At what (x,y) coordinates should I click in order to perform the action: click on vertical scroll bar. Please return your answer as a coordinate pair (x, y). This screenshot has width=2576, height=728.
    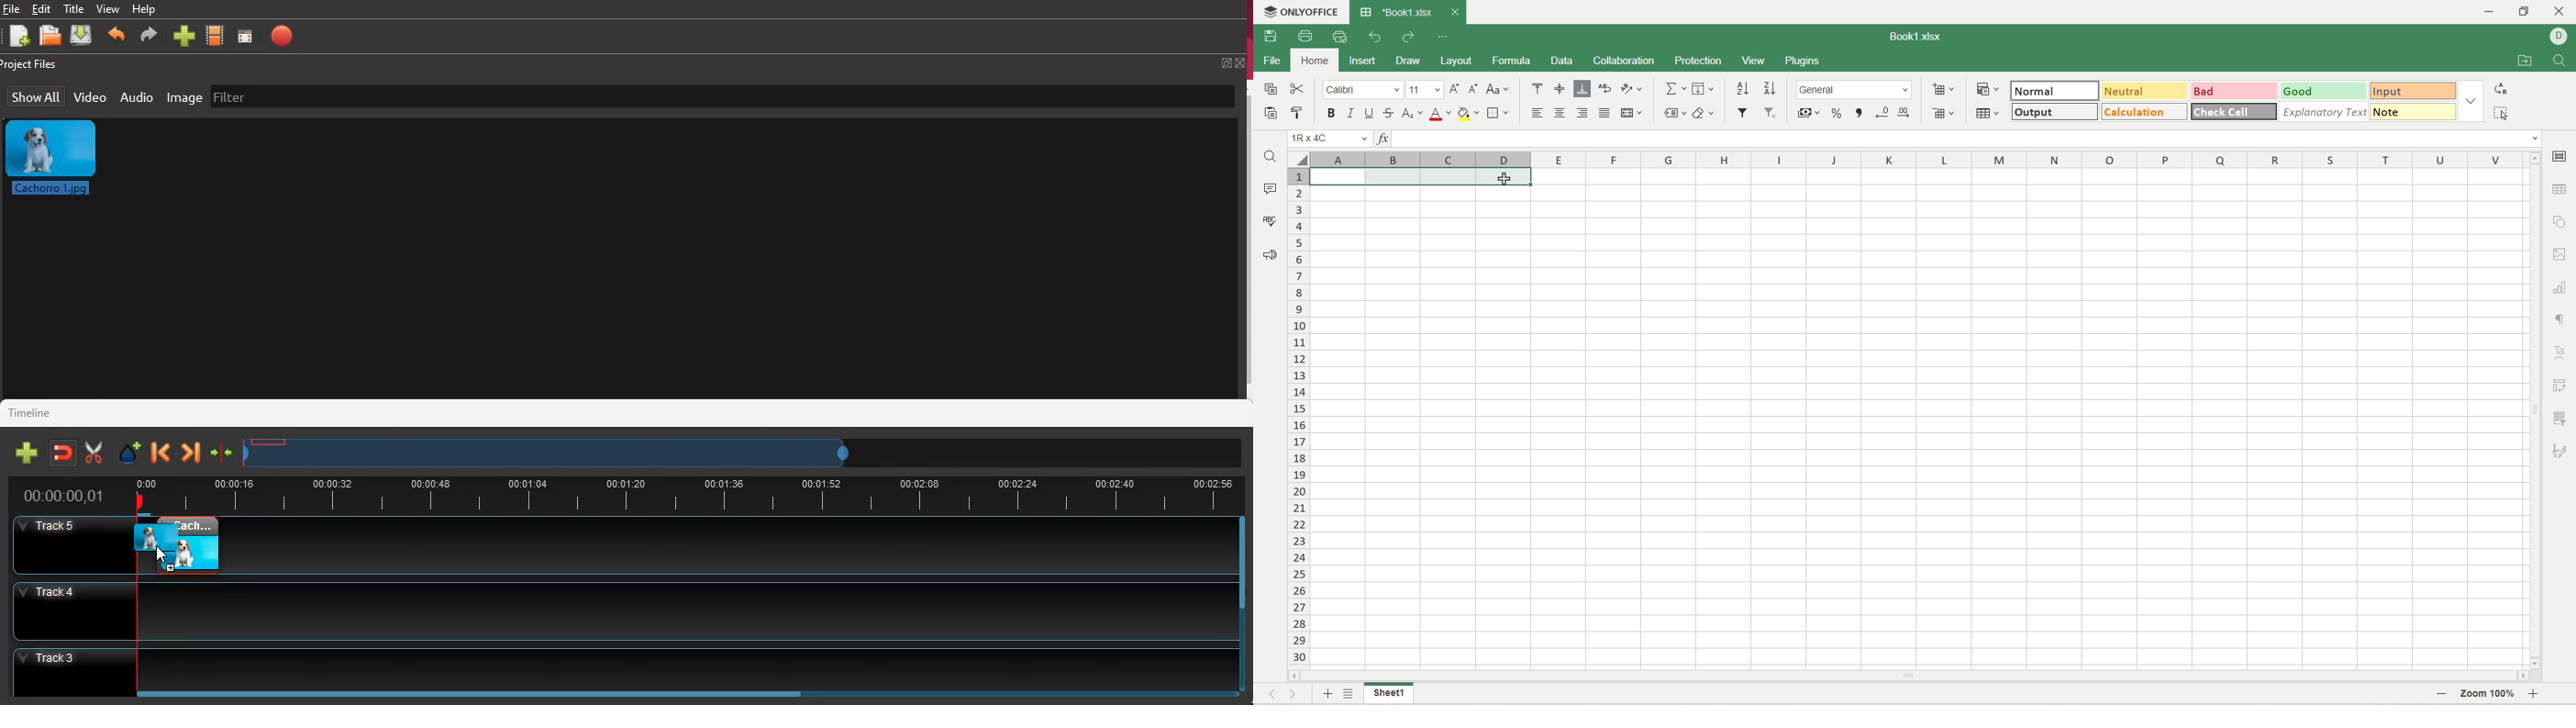
    Looking at the image, I should click on (1245, 239).